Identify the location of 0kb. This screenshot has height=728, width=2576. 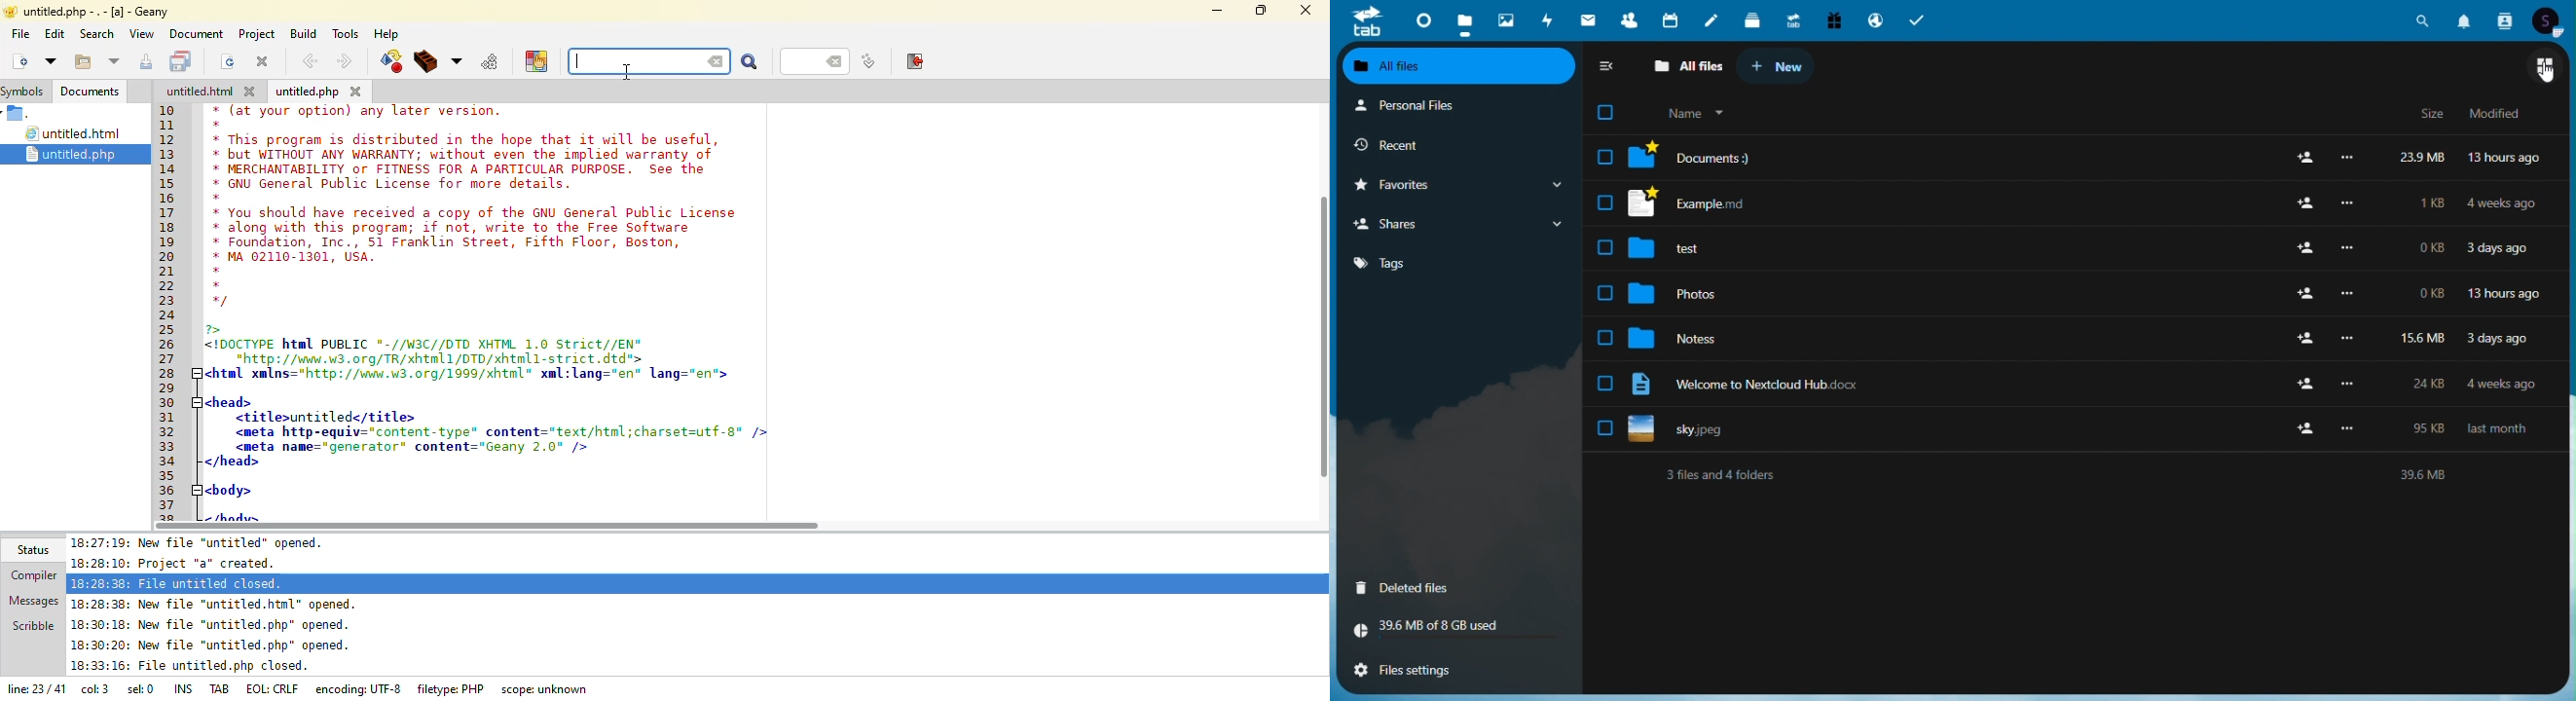
(2430, 293).